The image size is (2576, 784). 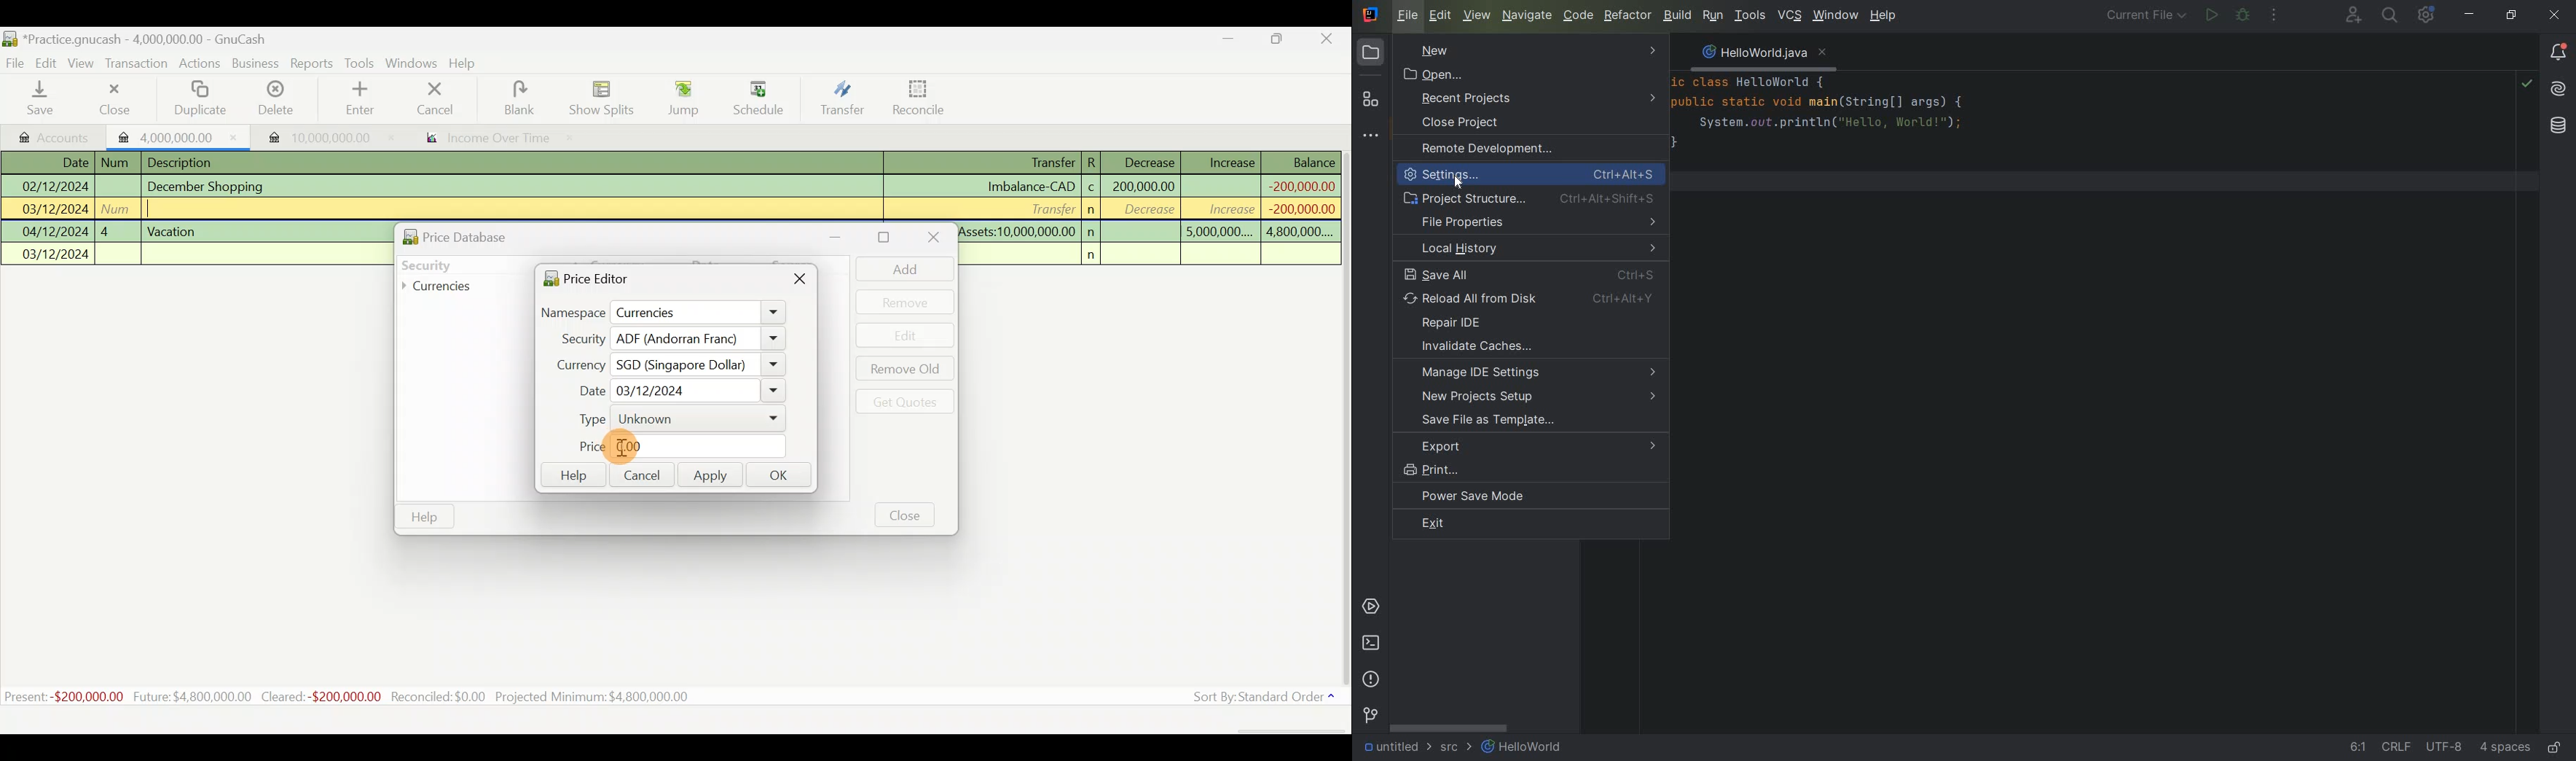 What do you see at coordinates (365, 99) in the screenshot?
I see `enter` at bounding box center [365, 99].